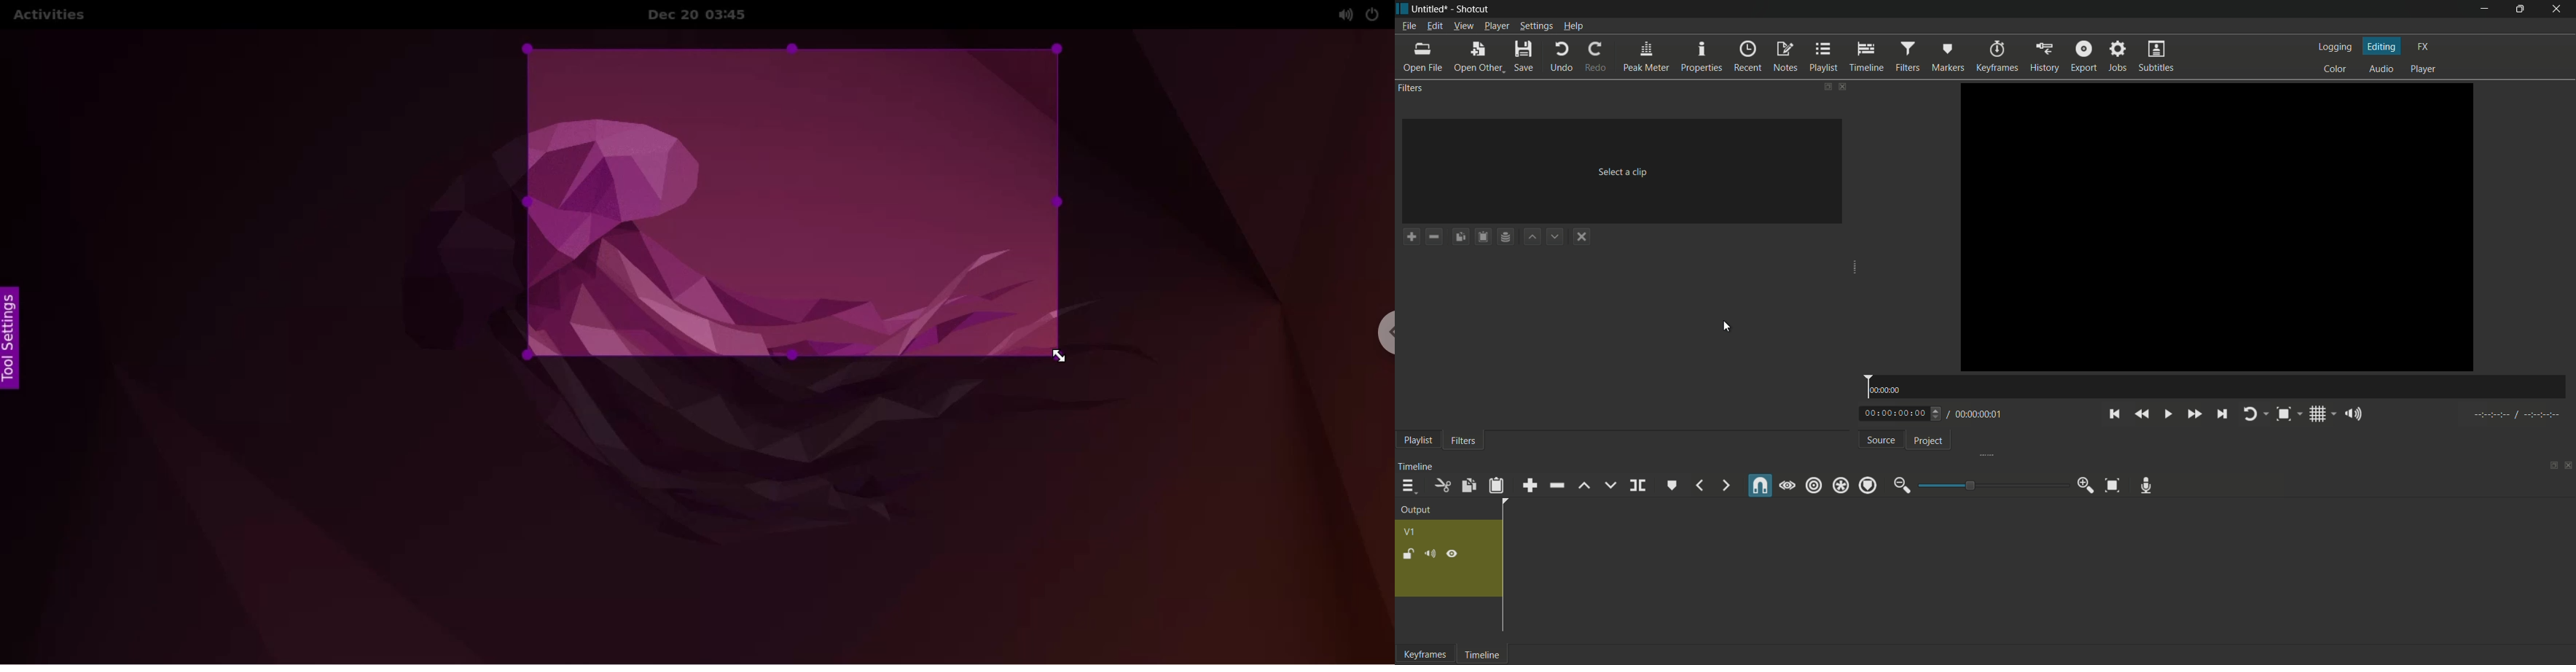  Describe the element at coordinates (1557, 485) in the screenshot. I see `delete ripple` at that location.